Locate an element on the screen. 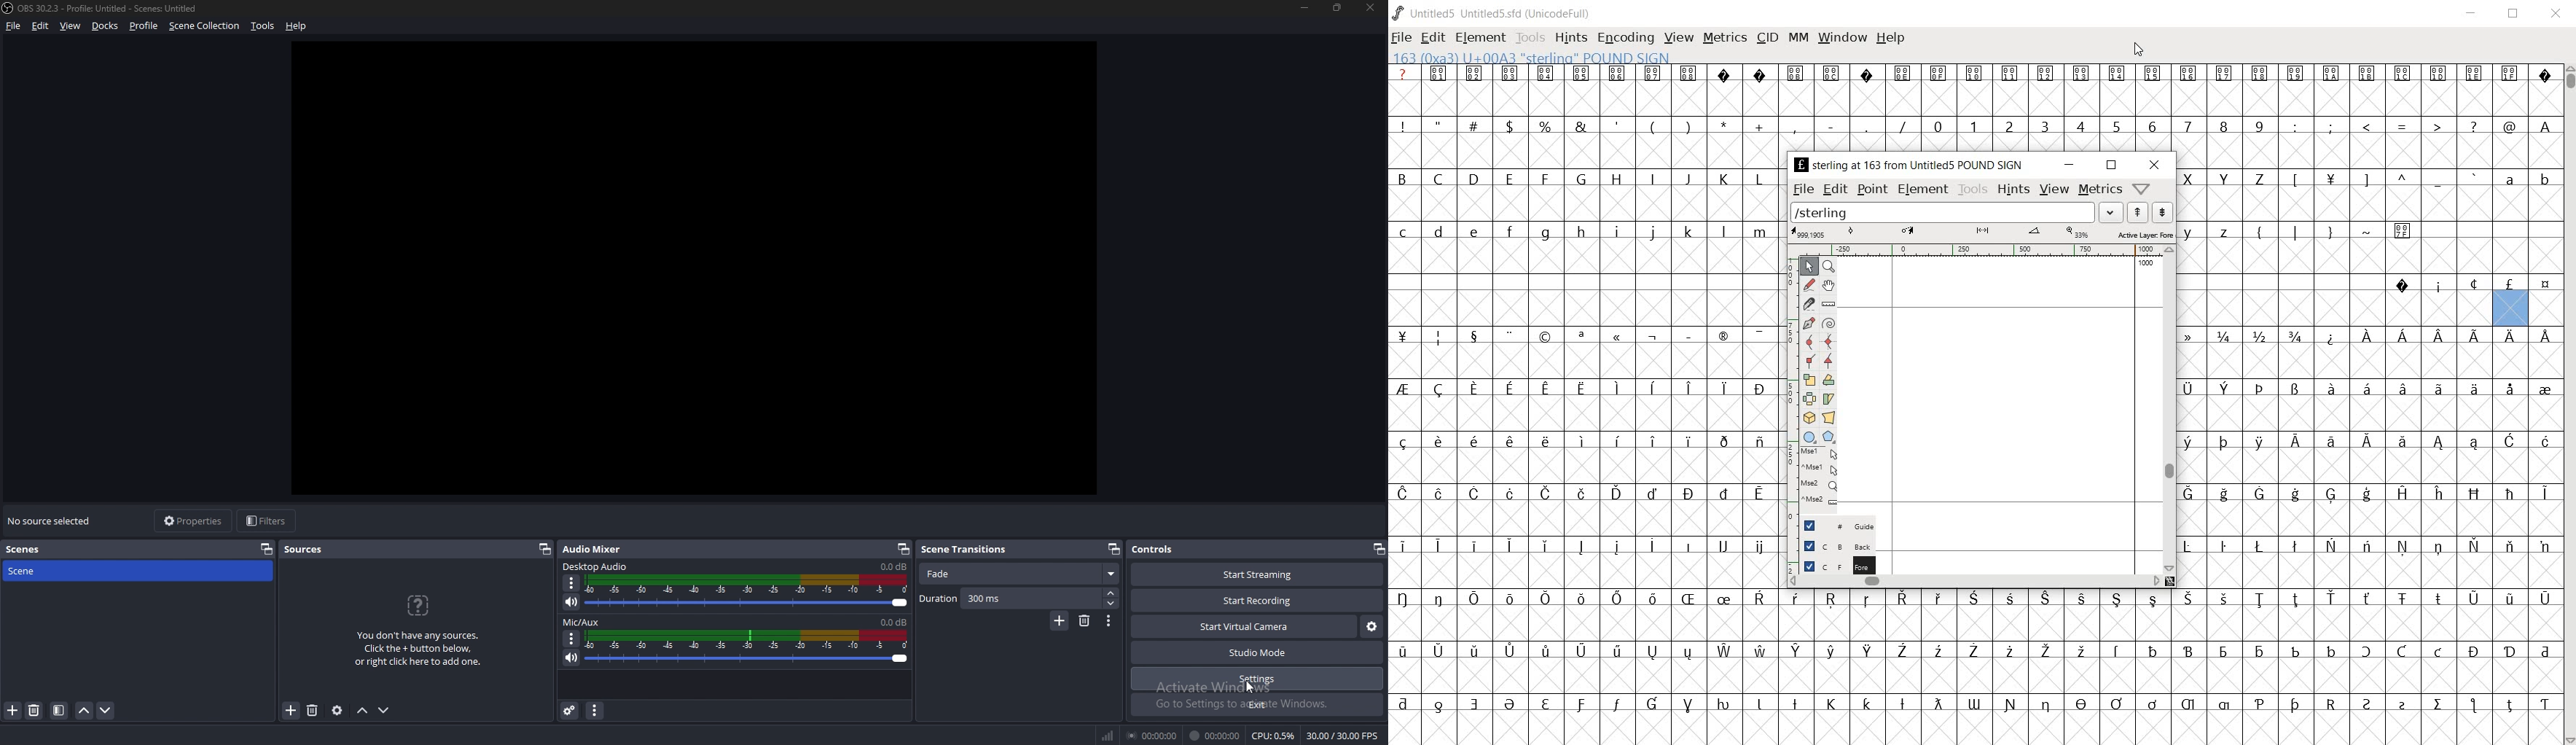 The height and width of the screenshot is (756, 2576). metrics is located at coordinates (2100, 189).